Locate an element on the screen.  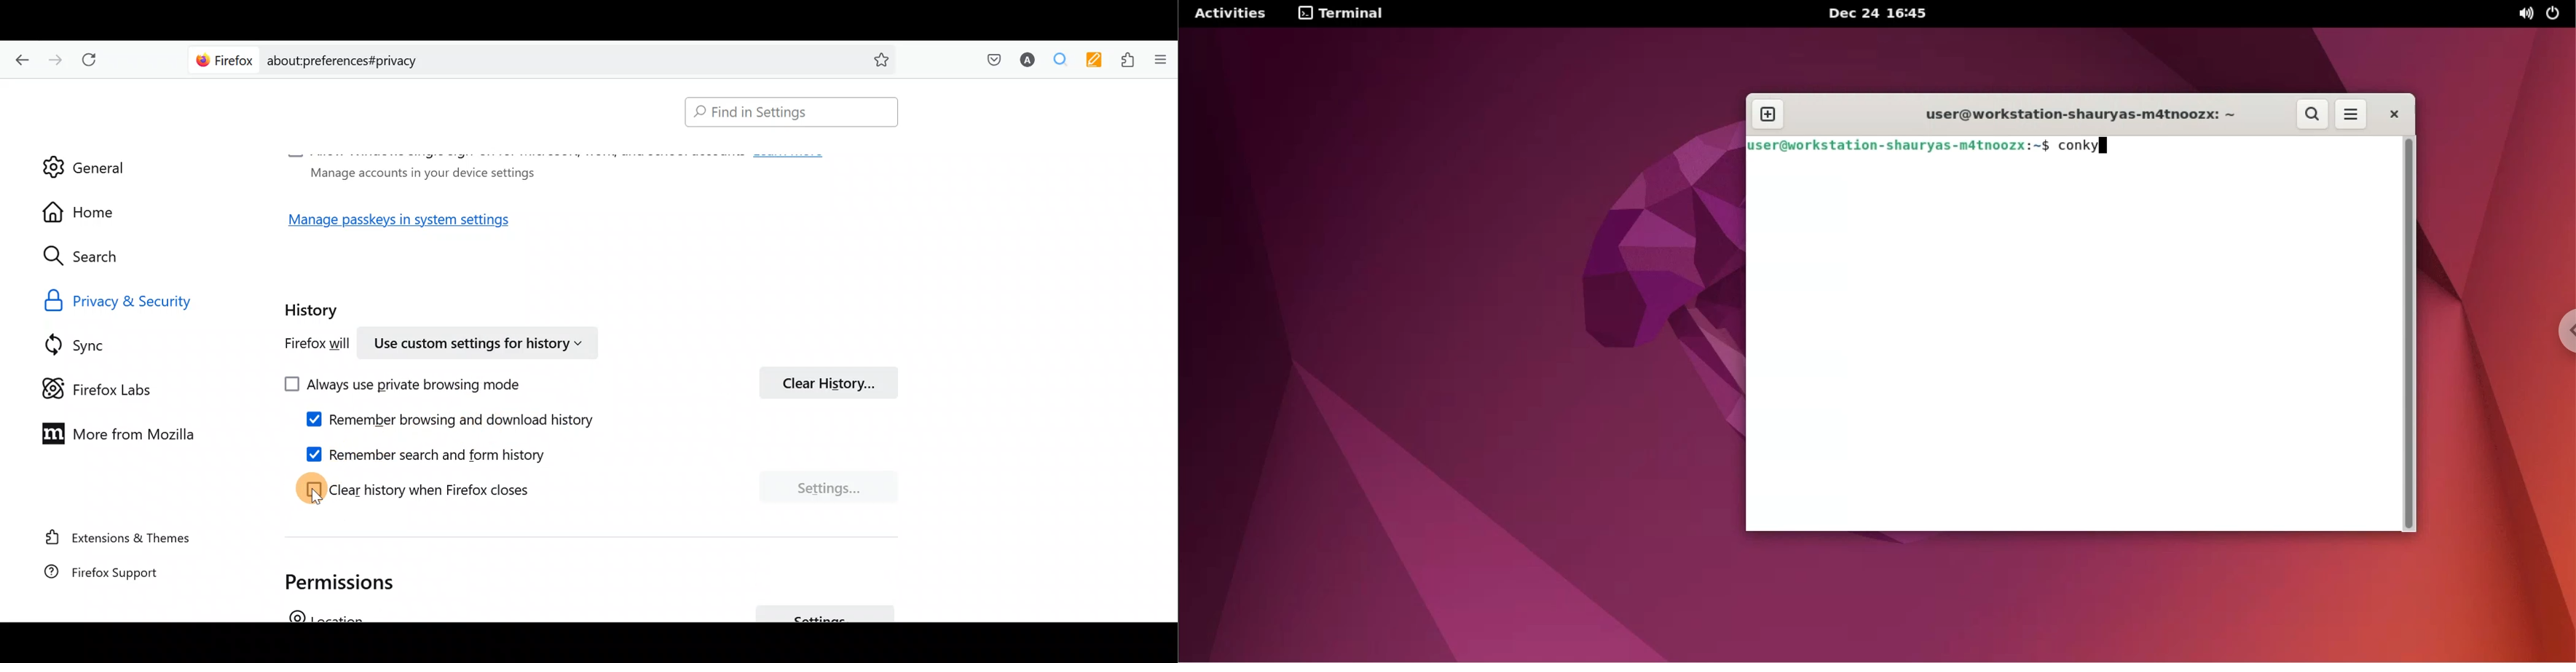
Search icon is located at coordinates (93, 257).